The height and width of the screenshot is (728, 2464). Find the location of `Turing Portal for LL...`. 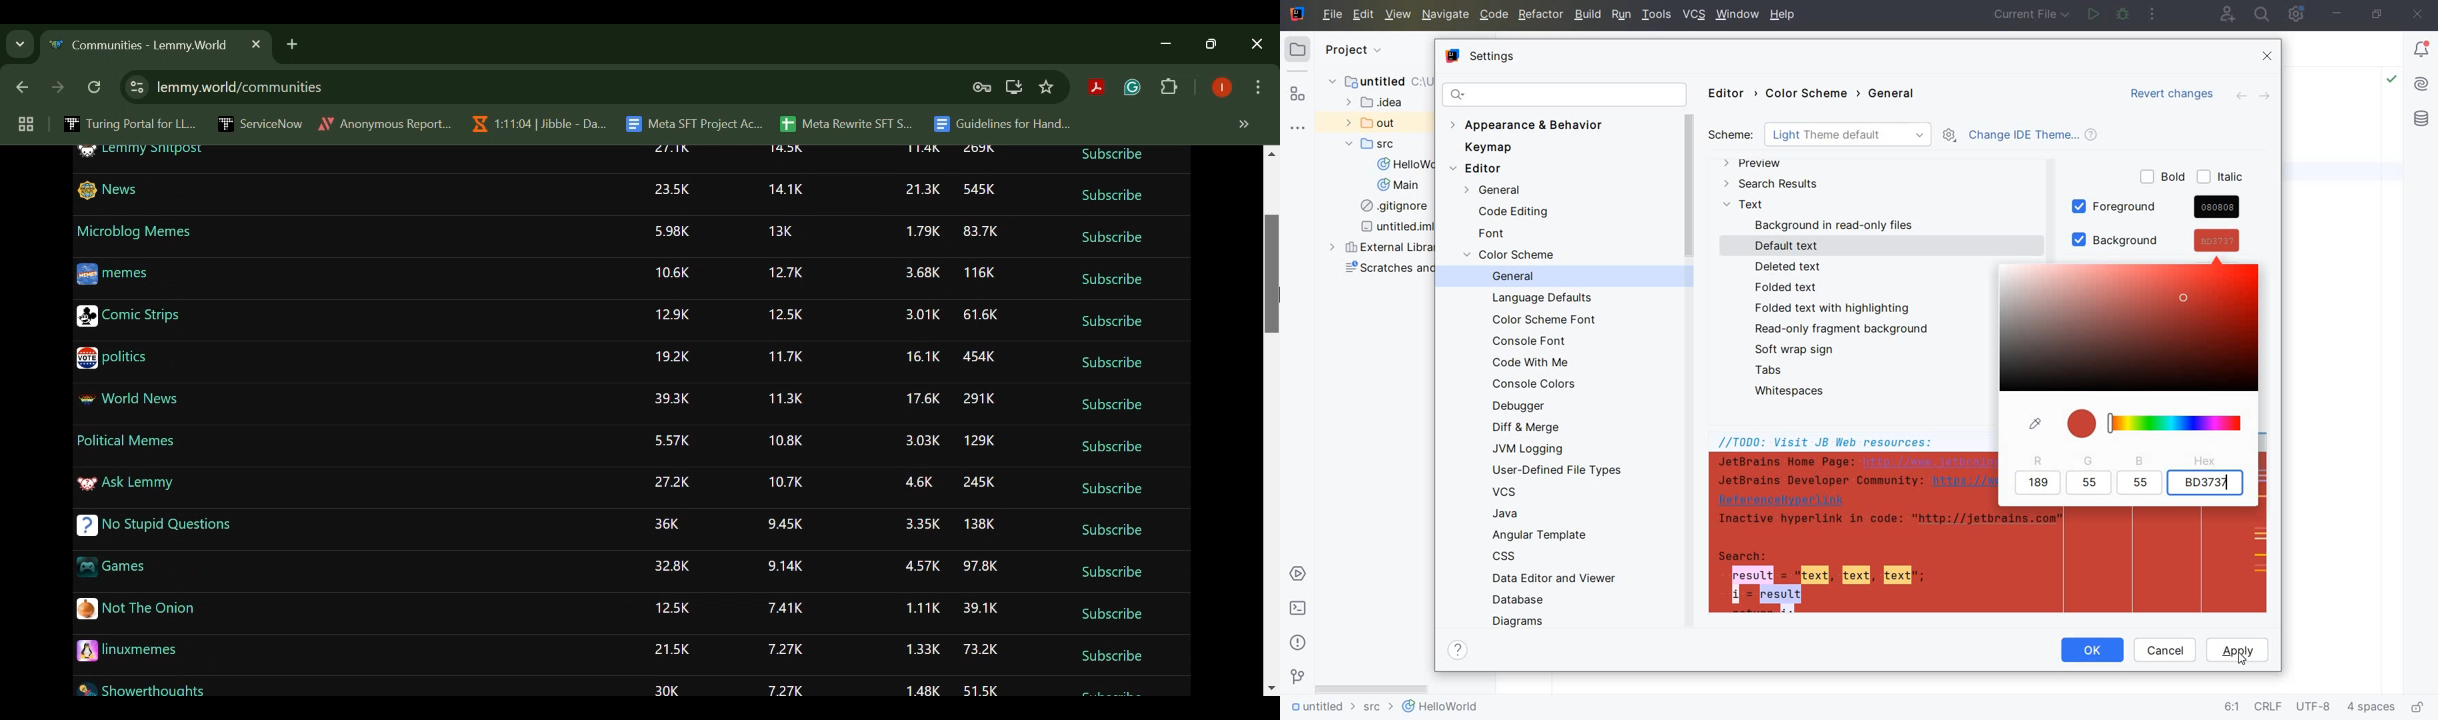

Turing Portal for LL... is located at coordinates (130, 126).